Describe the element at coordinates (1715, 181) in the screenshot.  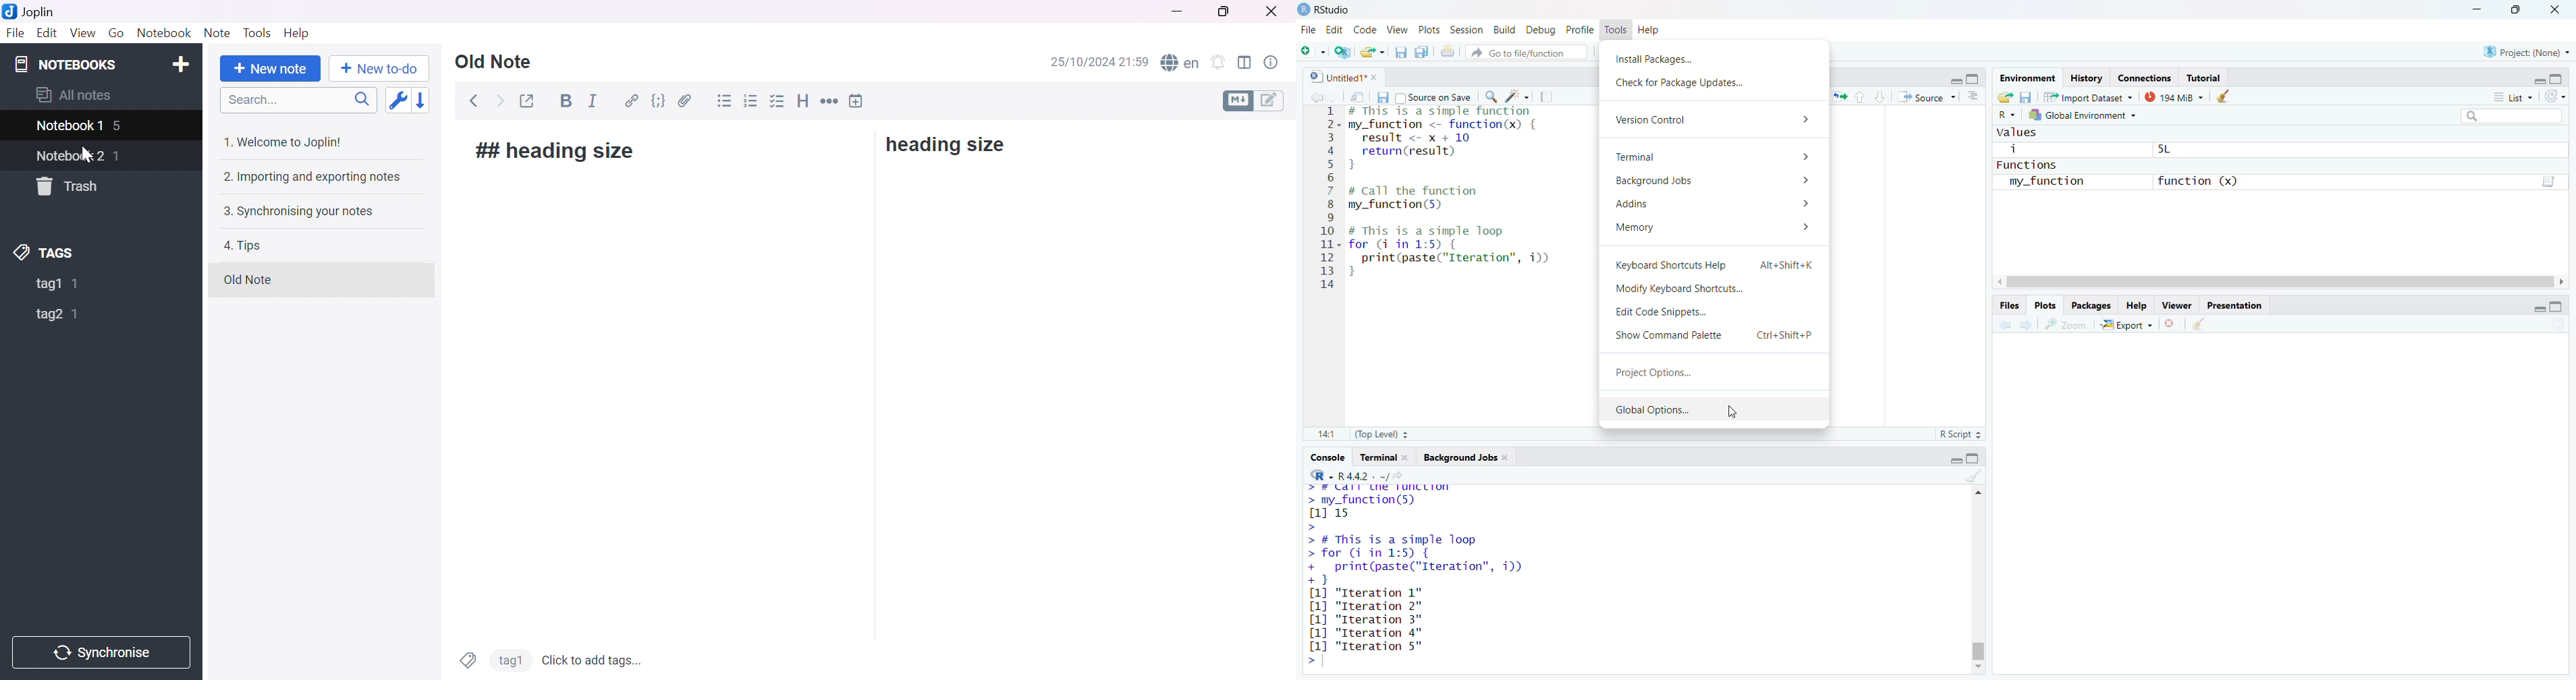
I see `Background Jobs` at that location.